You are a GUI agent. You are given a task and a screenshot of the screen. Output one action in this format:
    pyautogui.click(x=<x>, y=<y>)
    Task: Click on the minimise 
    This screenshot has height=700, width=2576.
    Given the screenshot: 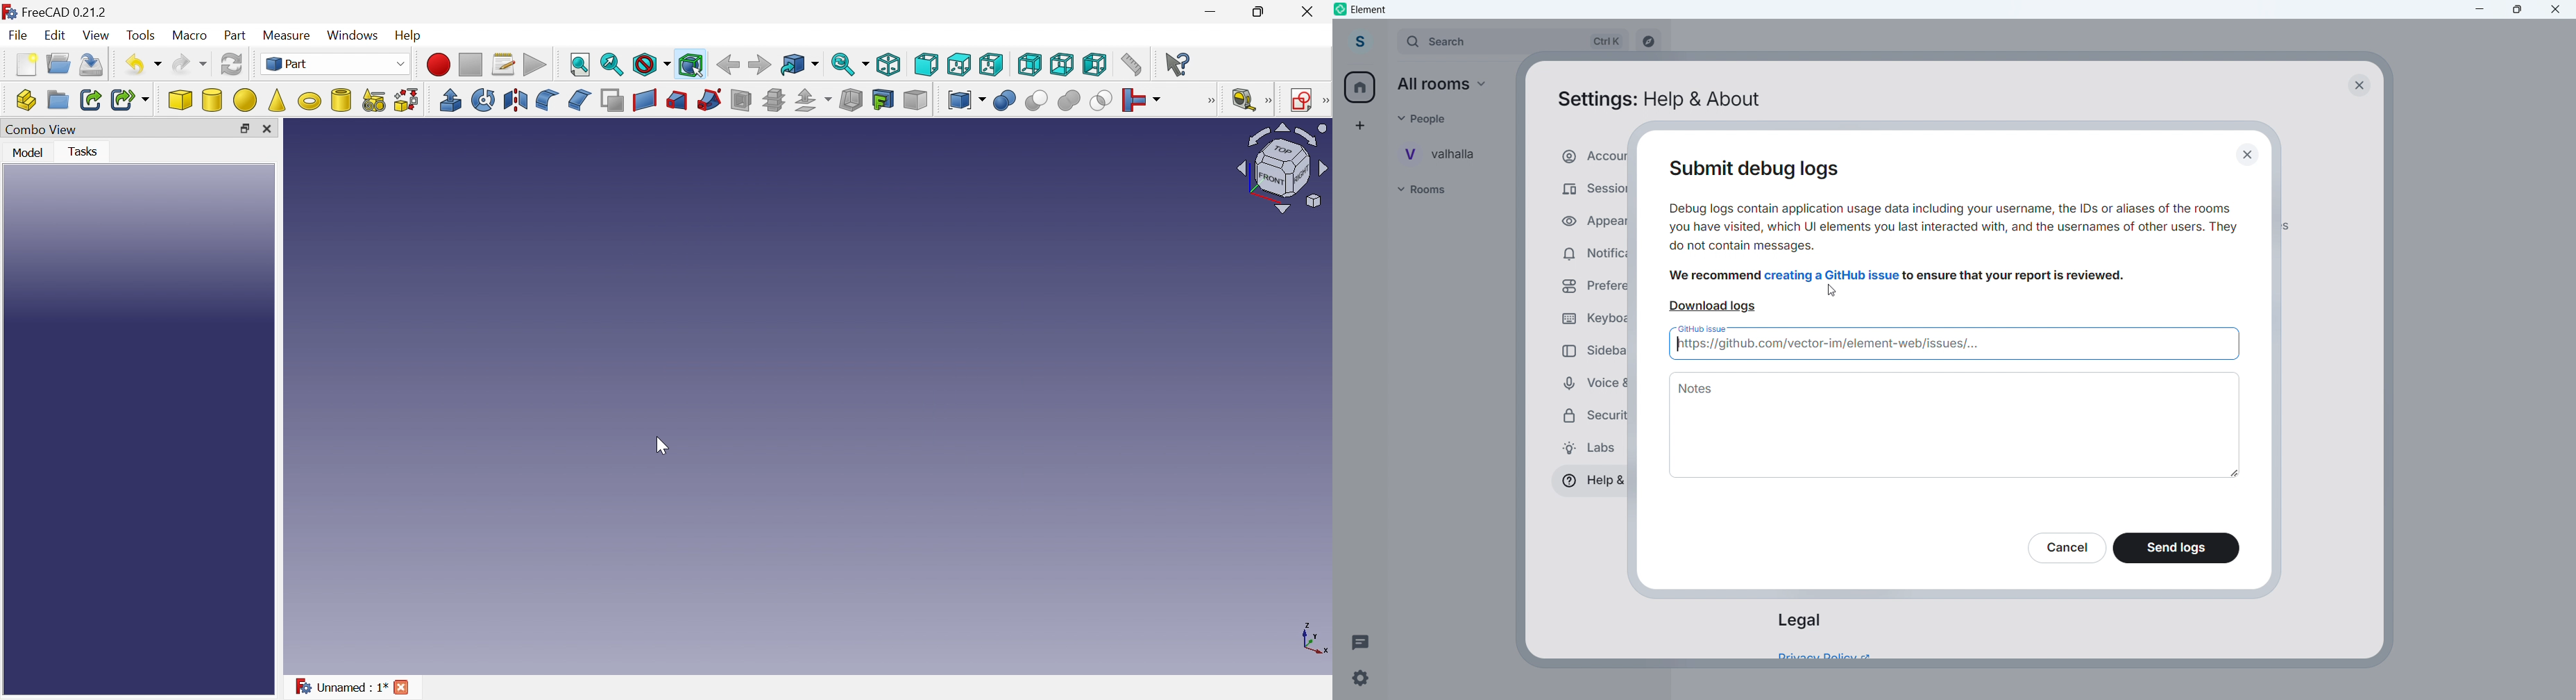 What is the action you would take?
    pyautogui.click(x=2480, y=10)
    